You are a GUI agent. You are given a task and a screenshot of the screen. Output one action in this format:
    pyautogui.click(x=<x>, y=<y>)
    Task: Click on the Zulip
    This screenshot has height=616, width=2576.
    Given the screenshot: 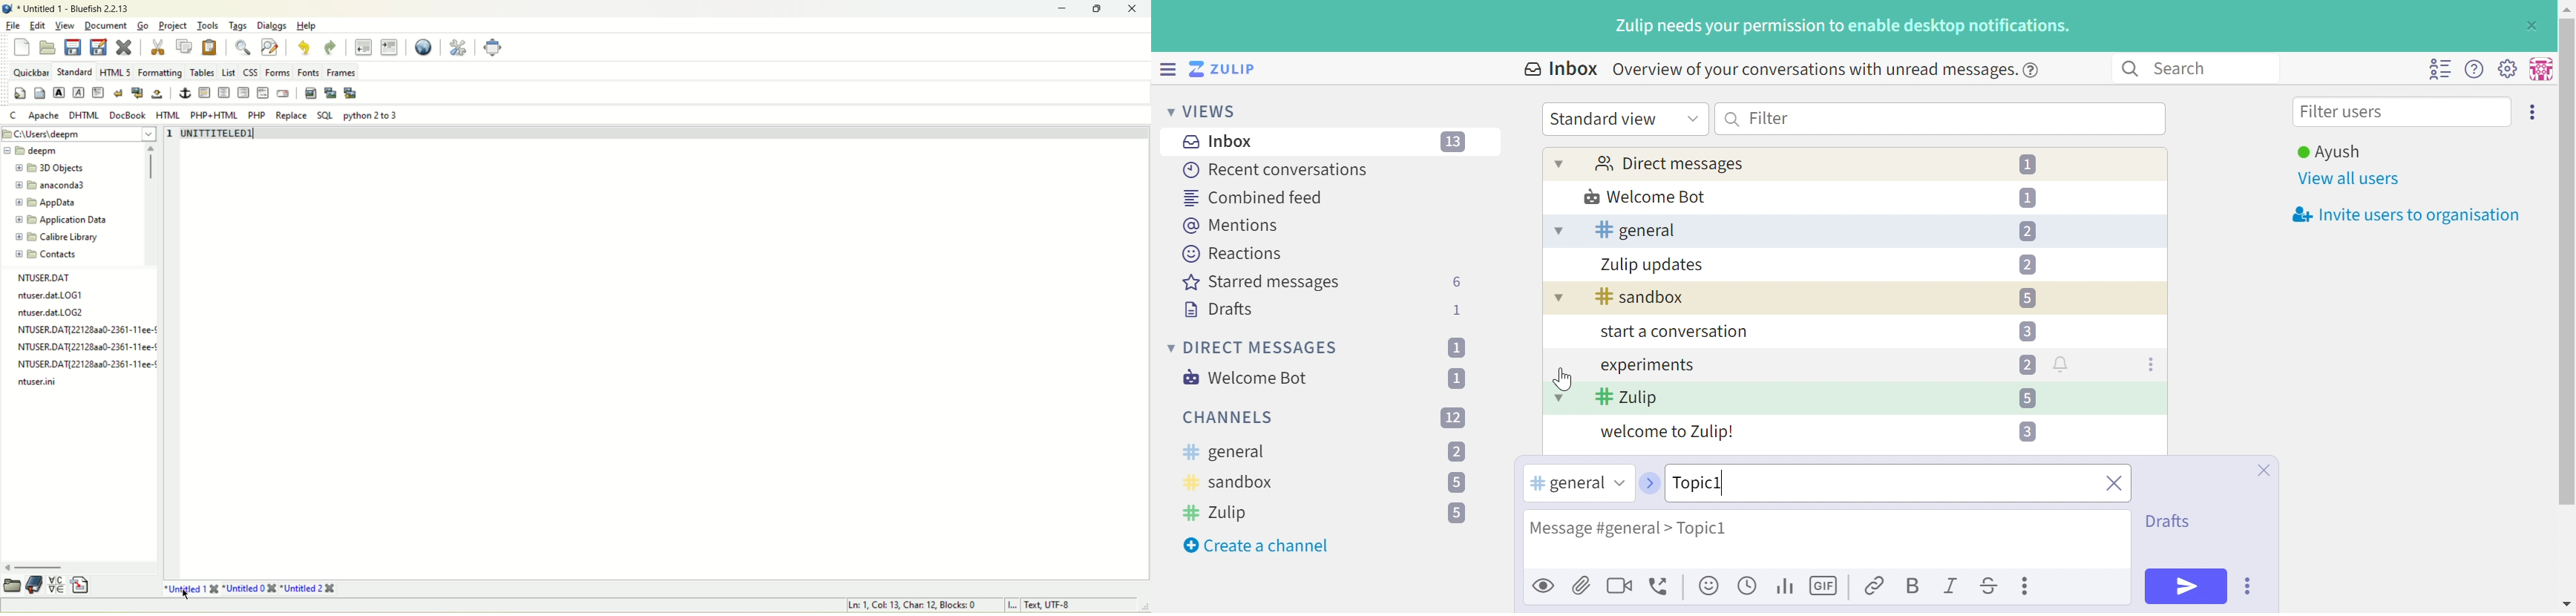 What is the action you would take?
    pyautogui.click(x=1627, y=399)
    